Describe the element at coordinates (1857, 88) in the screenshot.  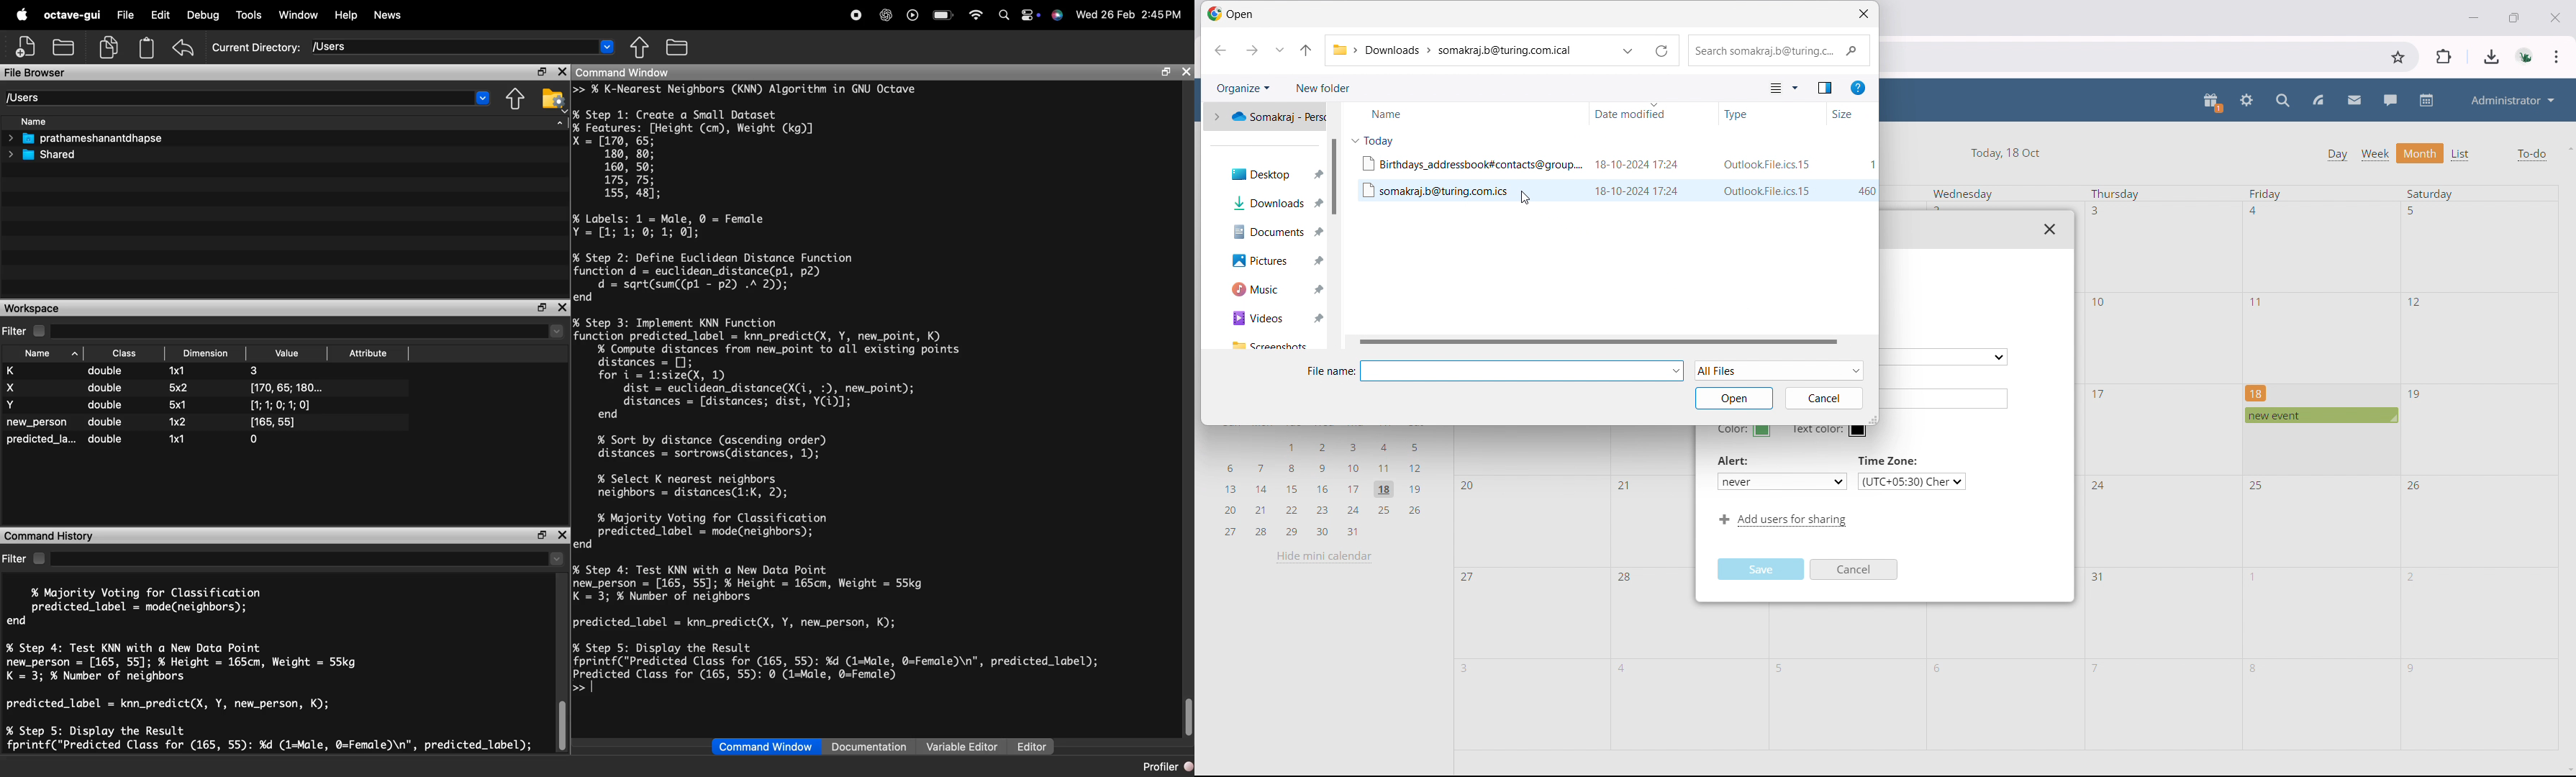
I see `get help` at that location.